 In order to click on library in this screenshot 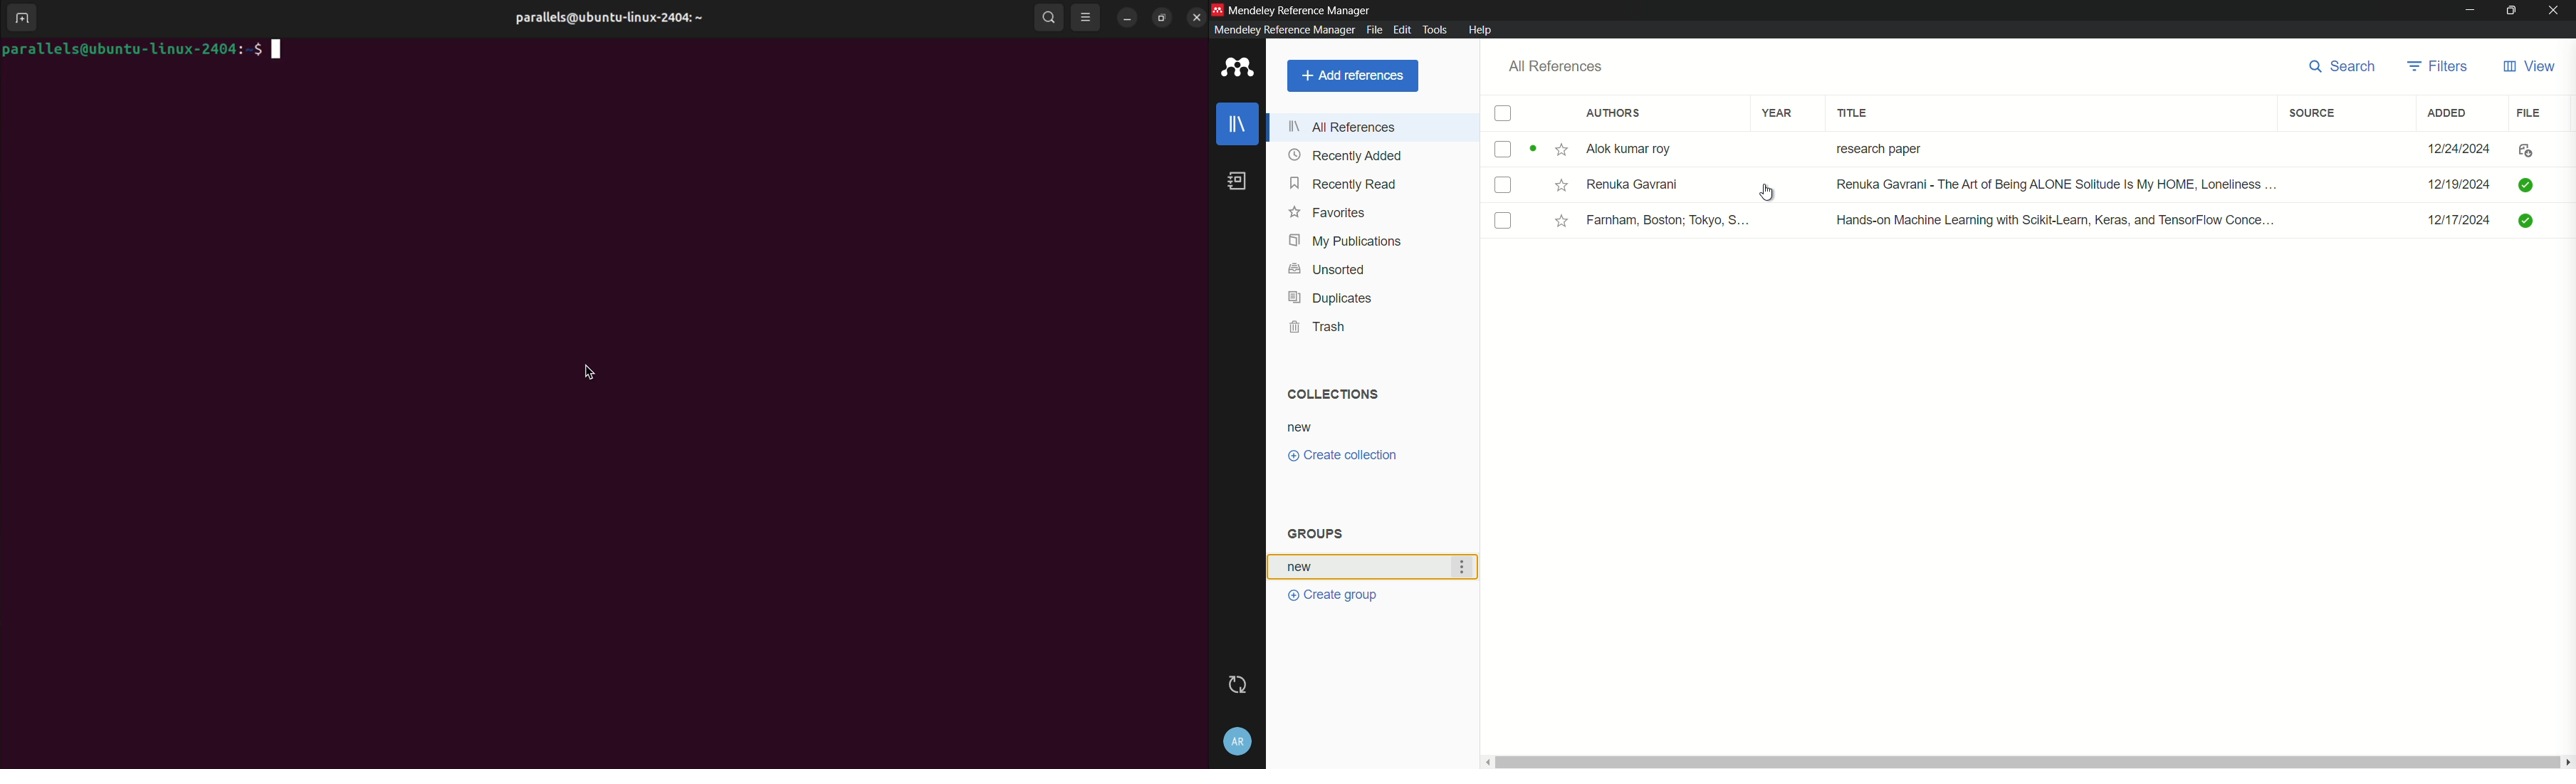, I will do `click(1240, 125)`.